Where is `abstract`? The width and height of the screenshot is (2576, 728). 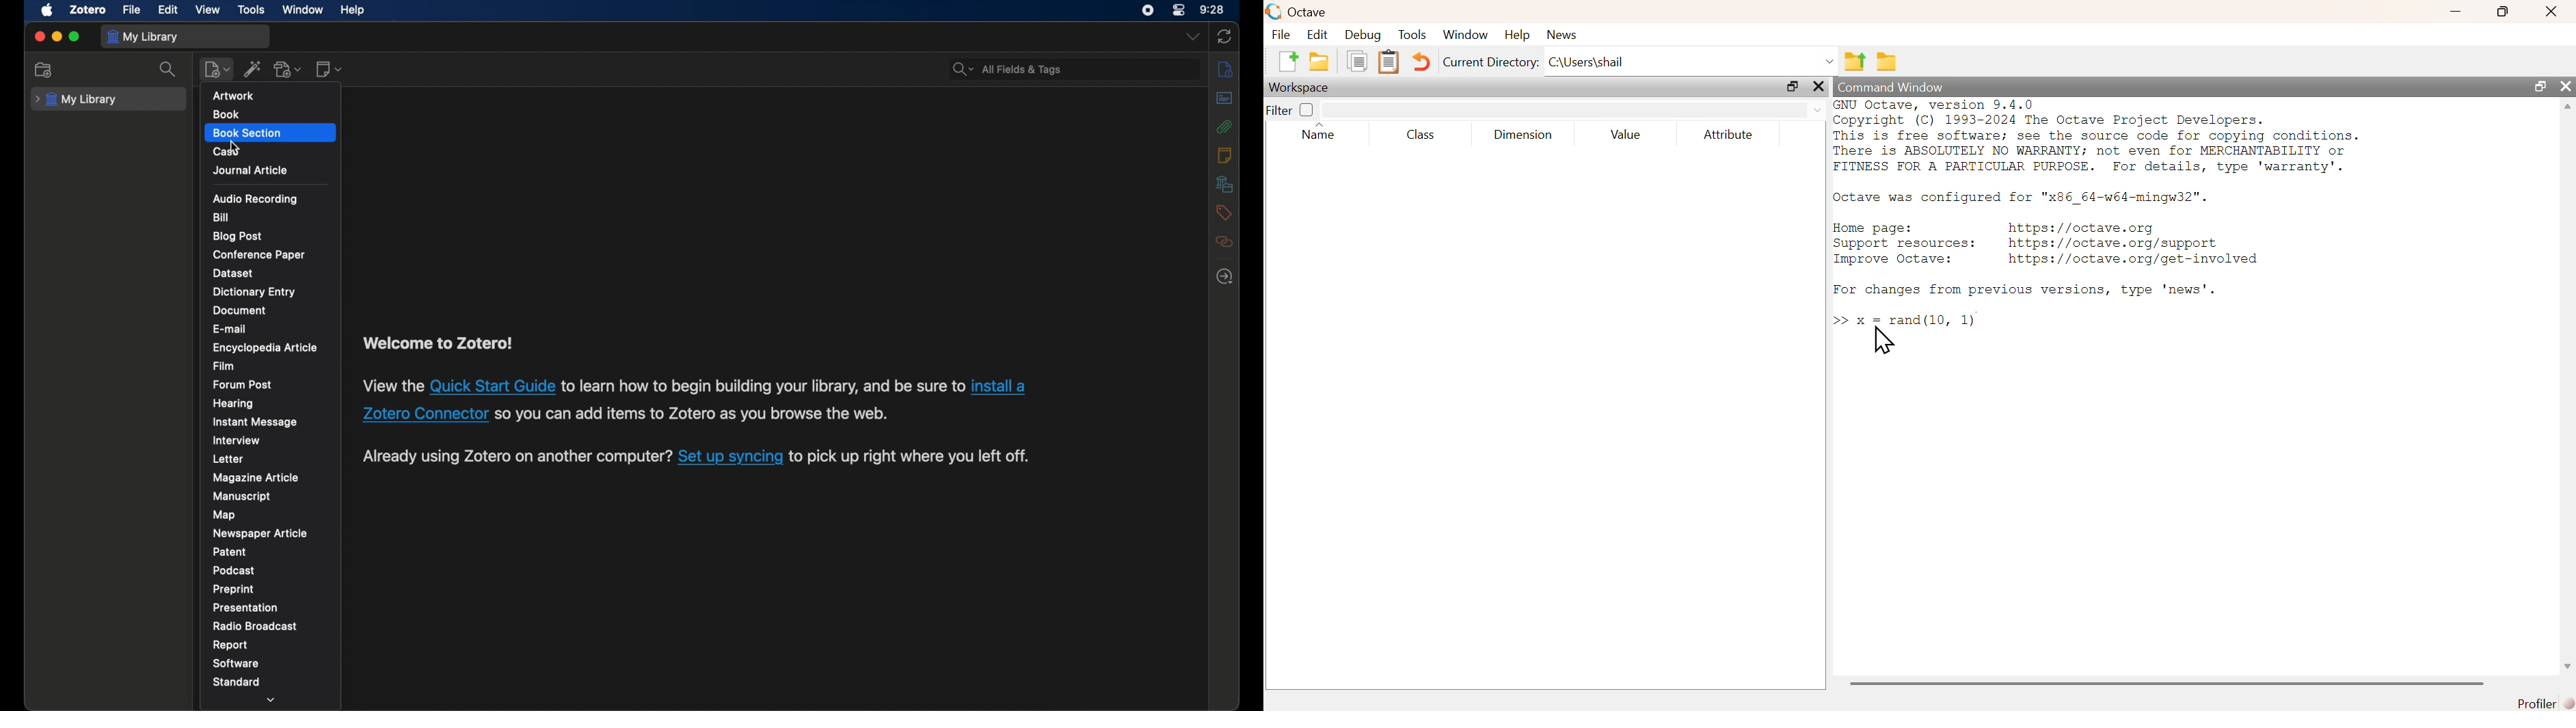
abstract is located at coordinates (1225, 98).